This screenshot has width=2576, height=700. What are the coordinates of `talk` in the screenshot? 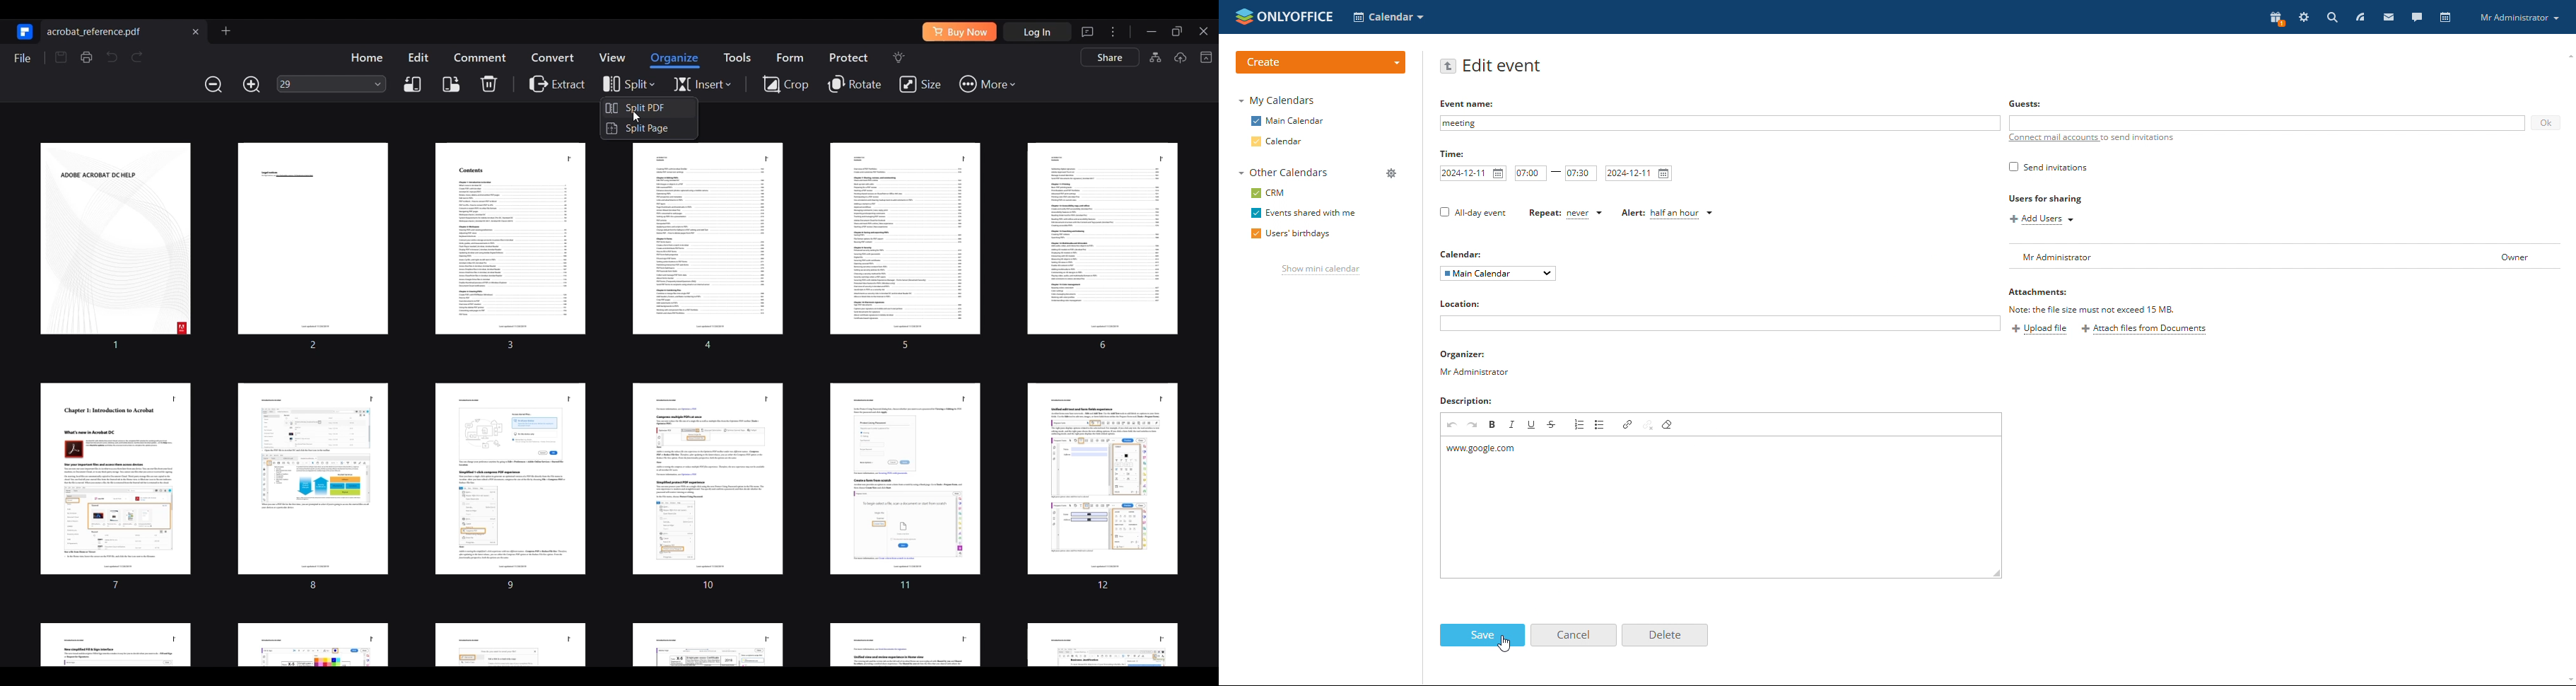 It's located at (2417, 18).